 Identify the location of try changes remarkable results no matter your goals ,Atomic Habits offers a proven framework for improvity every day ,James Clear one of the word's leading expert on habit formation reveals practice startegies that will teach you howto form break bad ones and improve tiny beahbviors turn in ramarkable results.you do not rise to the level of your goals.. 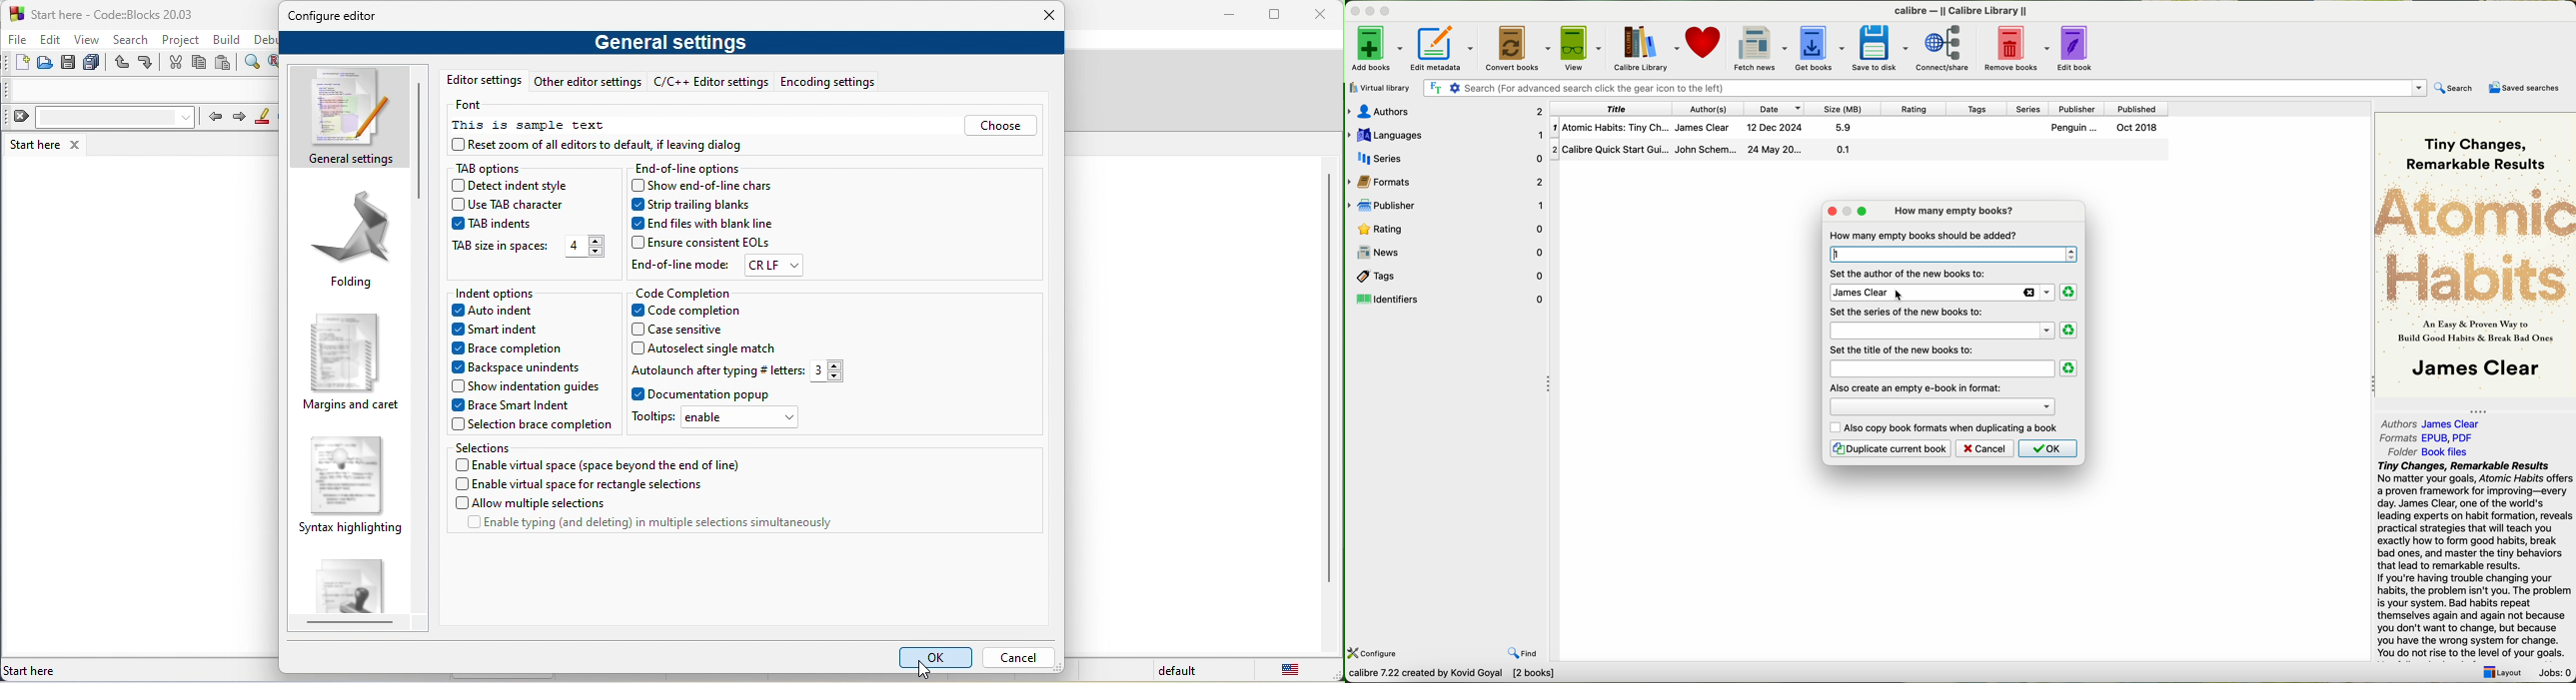
(2474, 560).